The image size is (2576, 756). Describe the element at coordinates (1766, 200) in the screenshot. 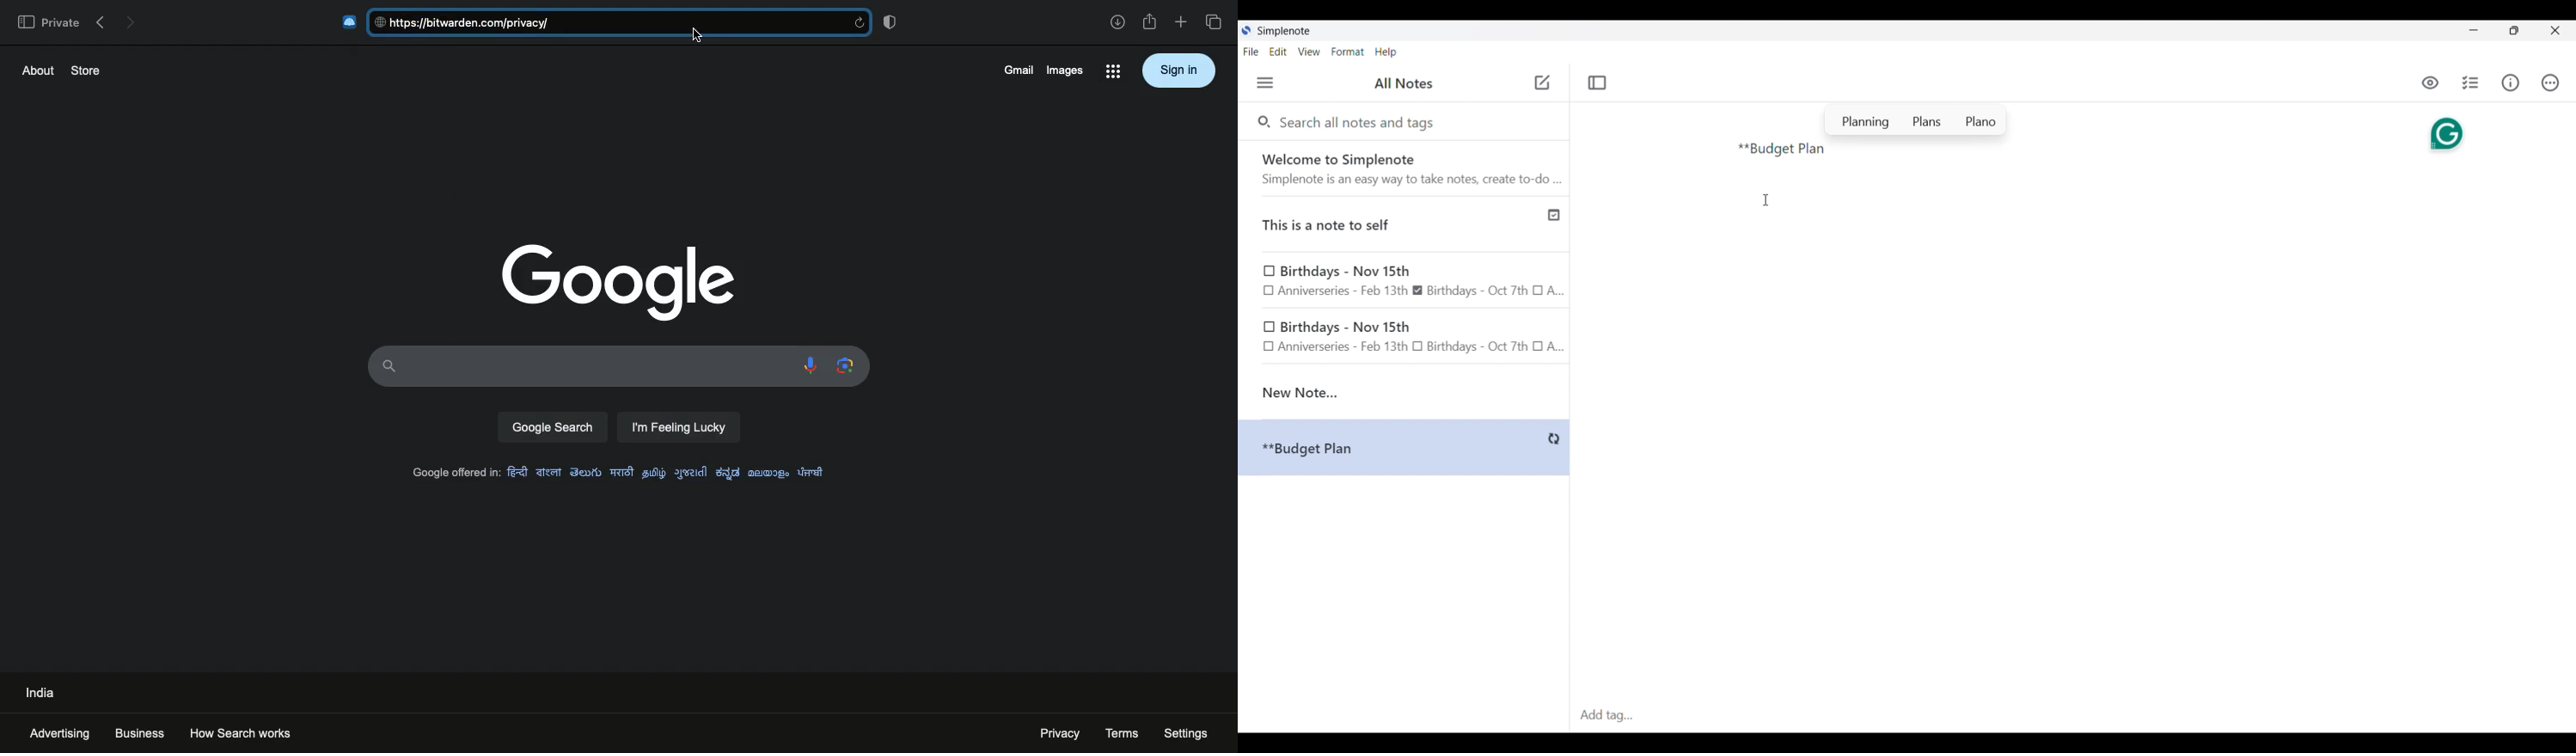

I see `Cursor position unchanged while typing in "**"` at that location.